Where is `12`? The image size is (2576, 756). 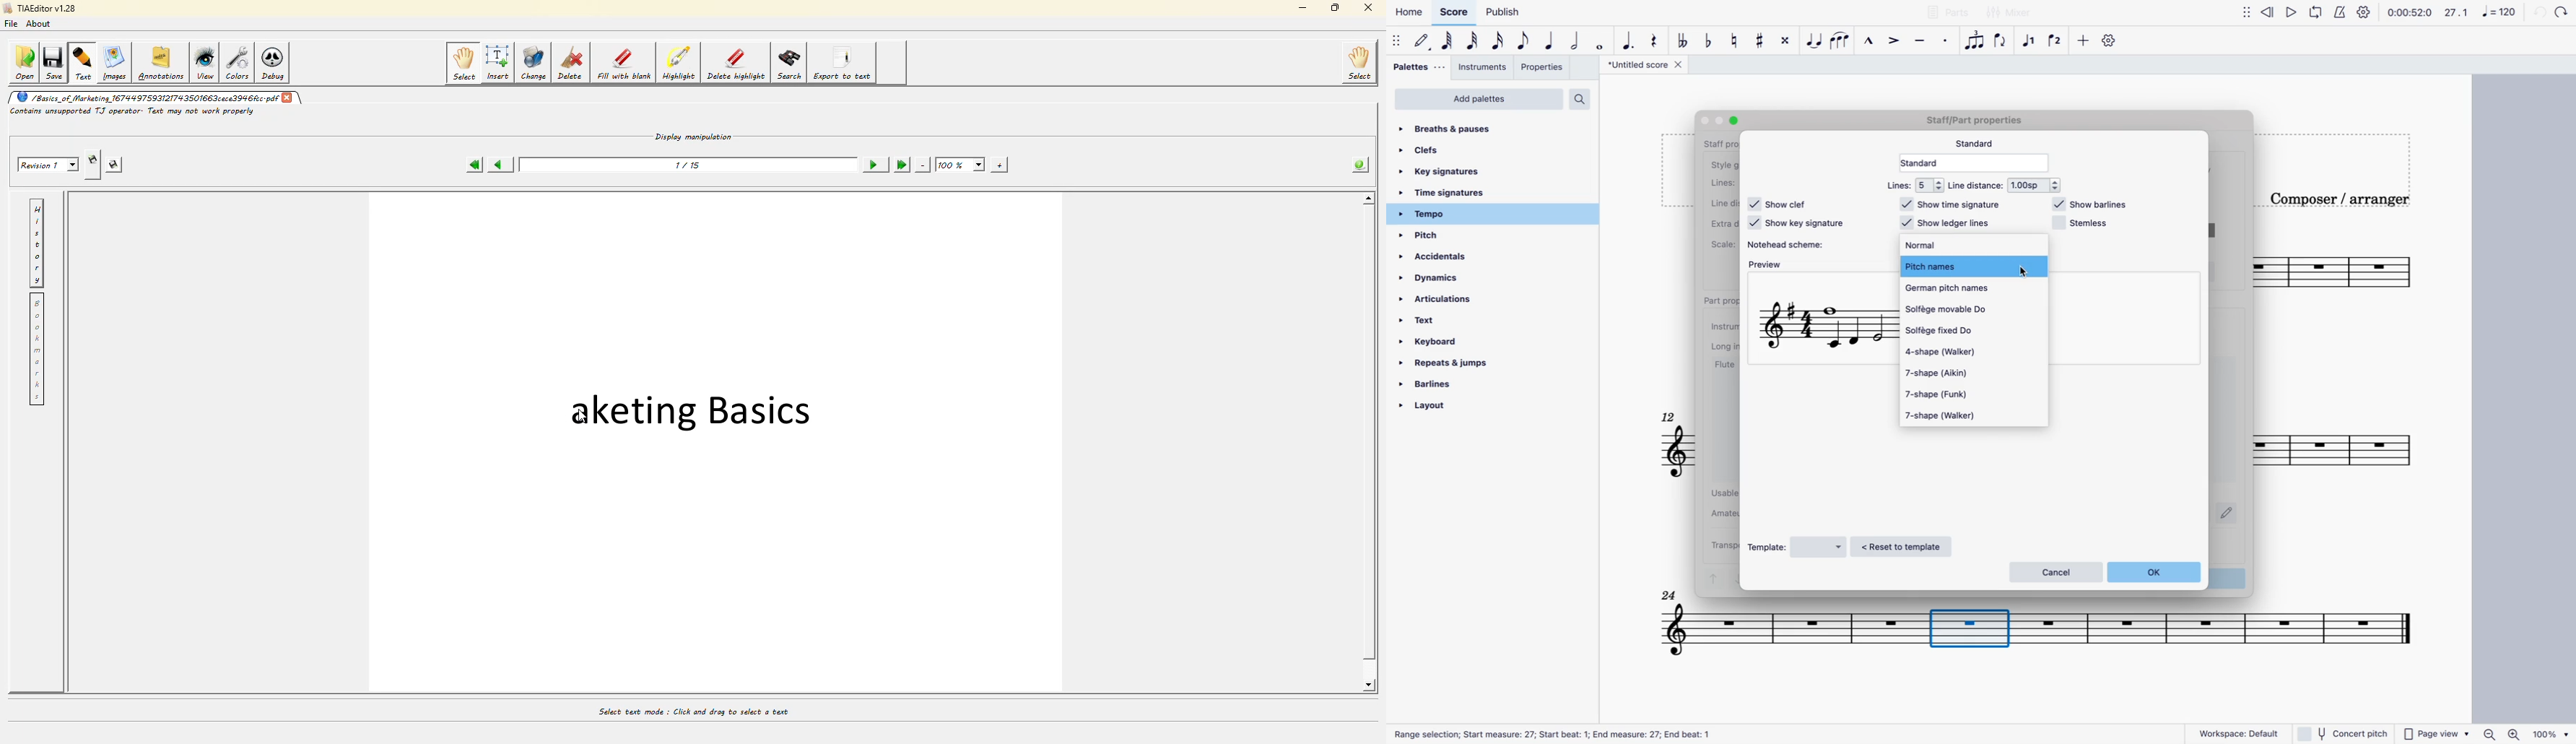 12 is located at coordinates (1670, 417).